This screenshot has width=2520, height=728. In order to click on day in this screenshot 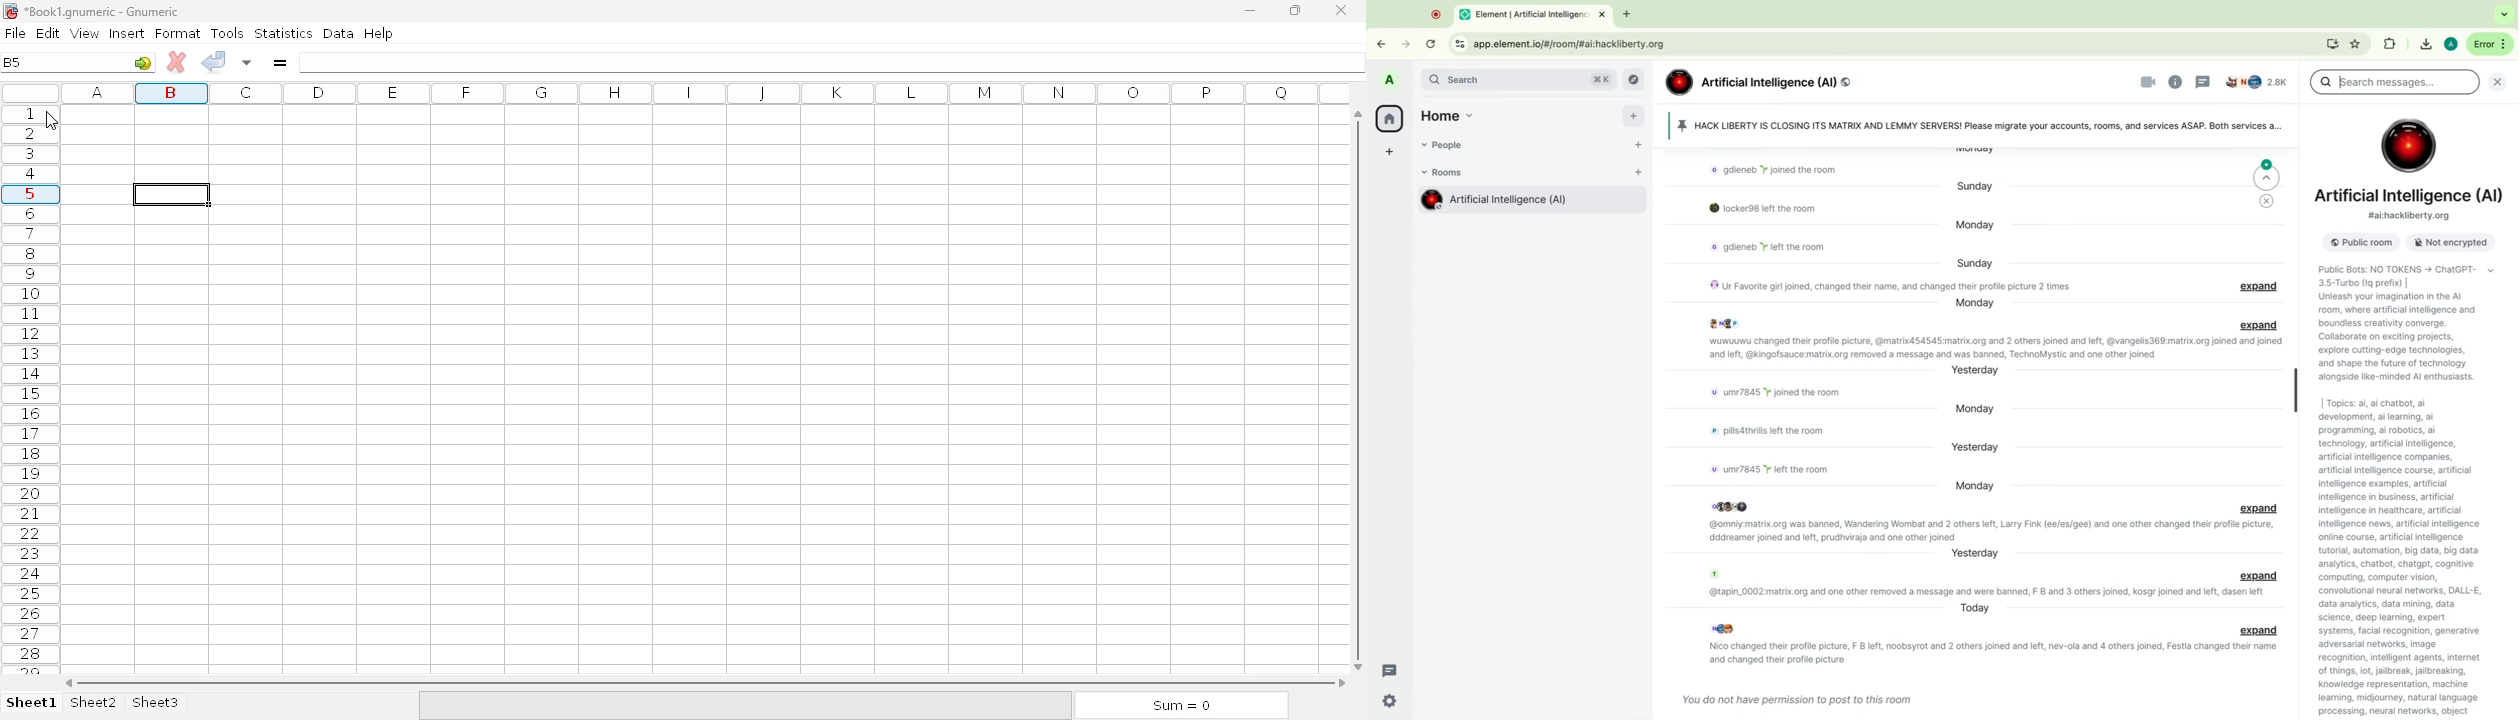, I will do `click(1974, 304)`.